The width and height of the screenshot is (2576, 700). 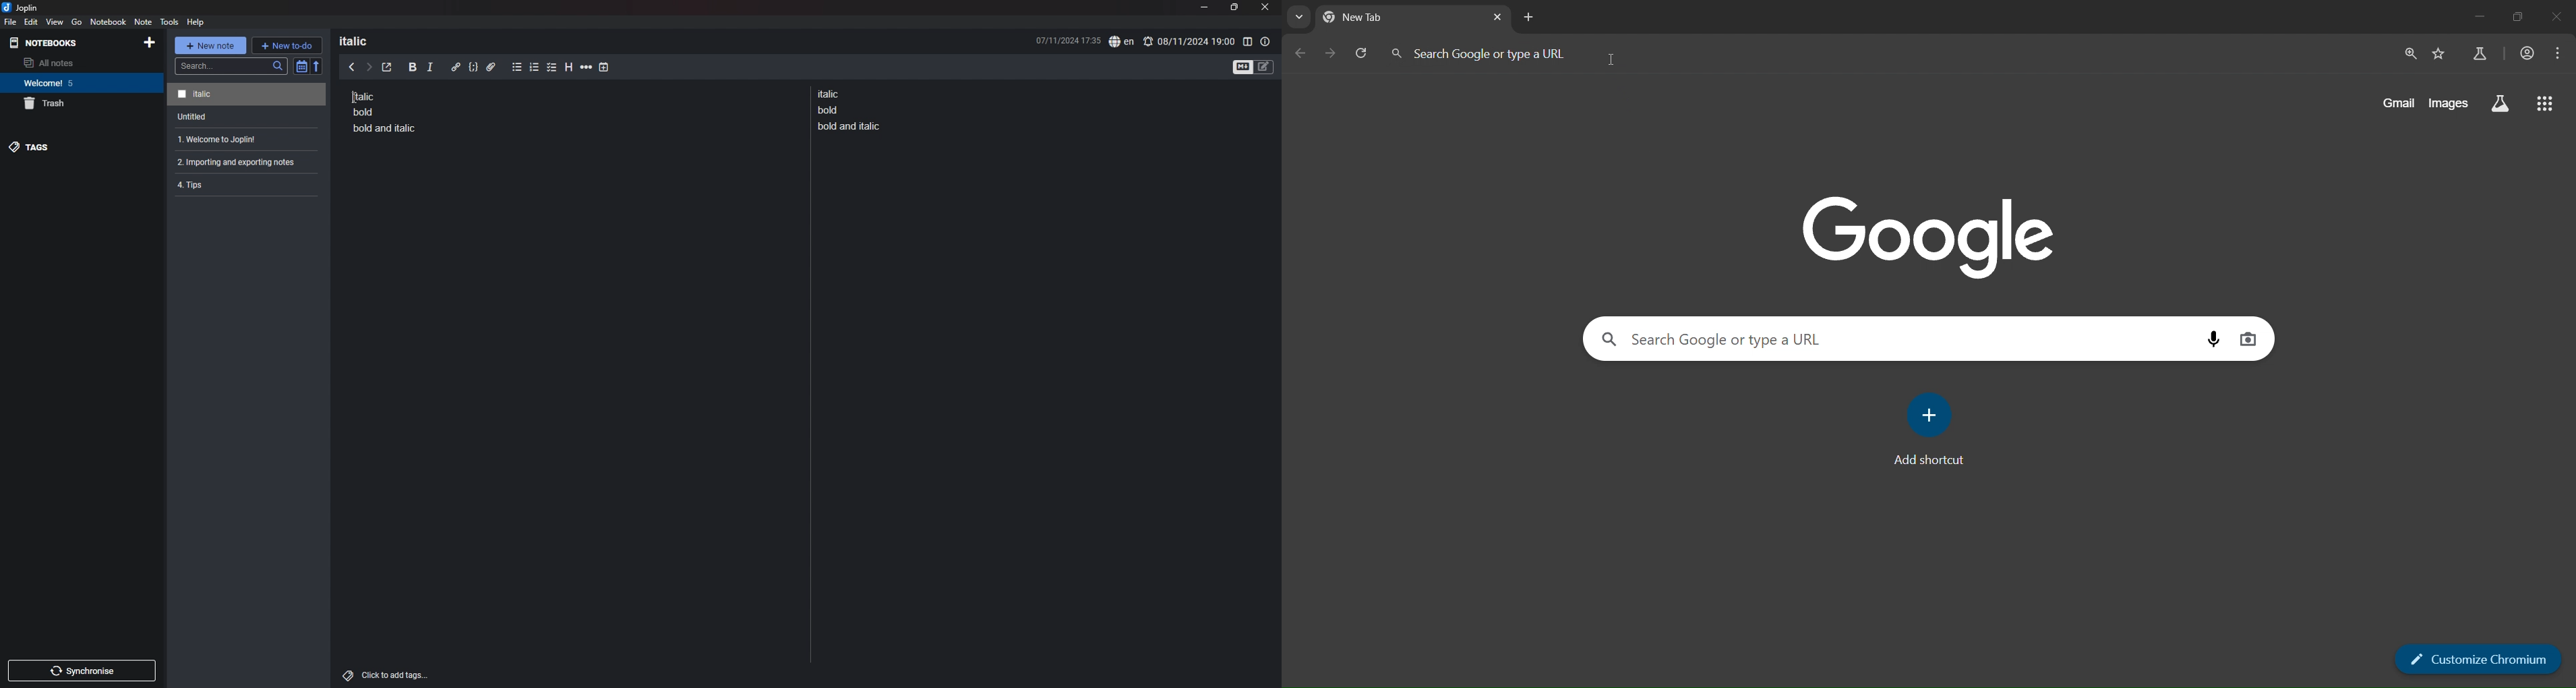 I want to click on new tab, so click(x=1414, y=18).